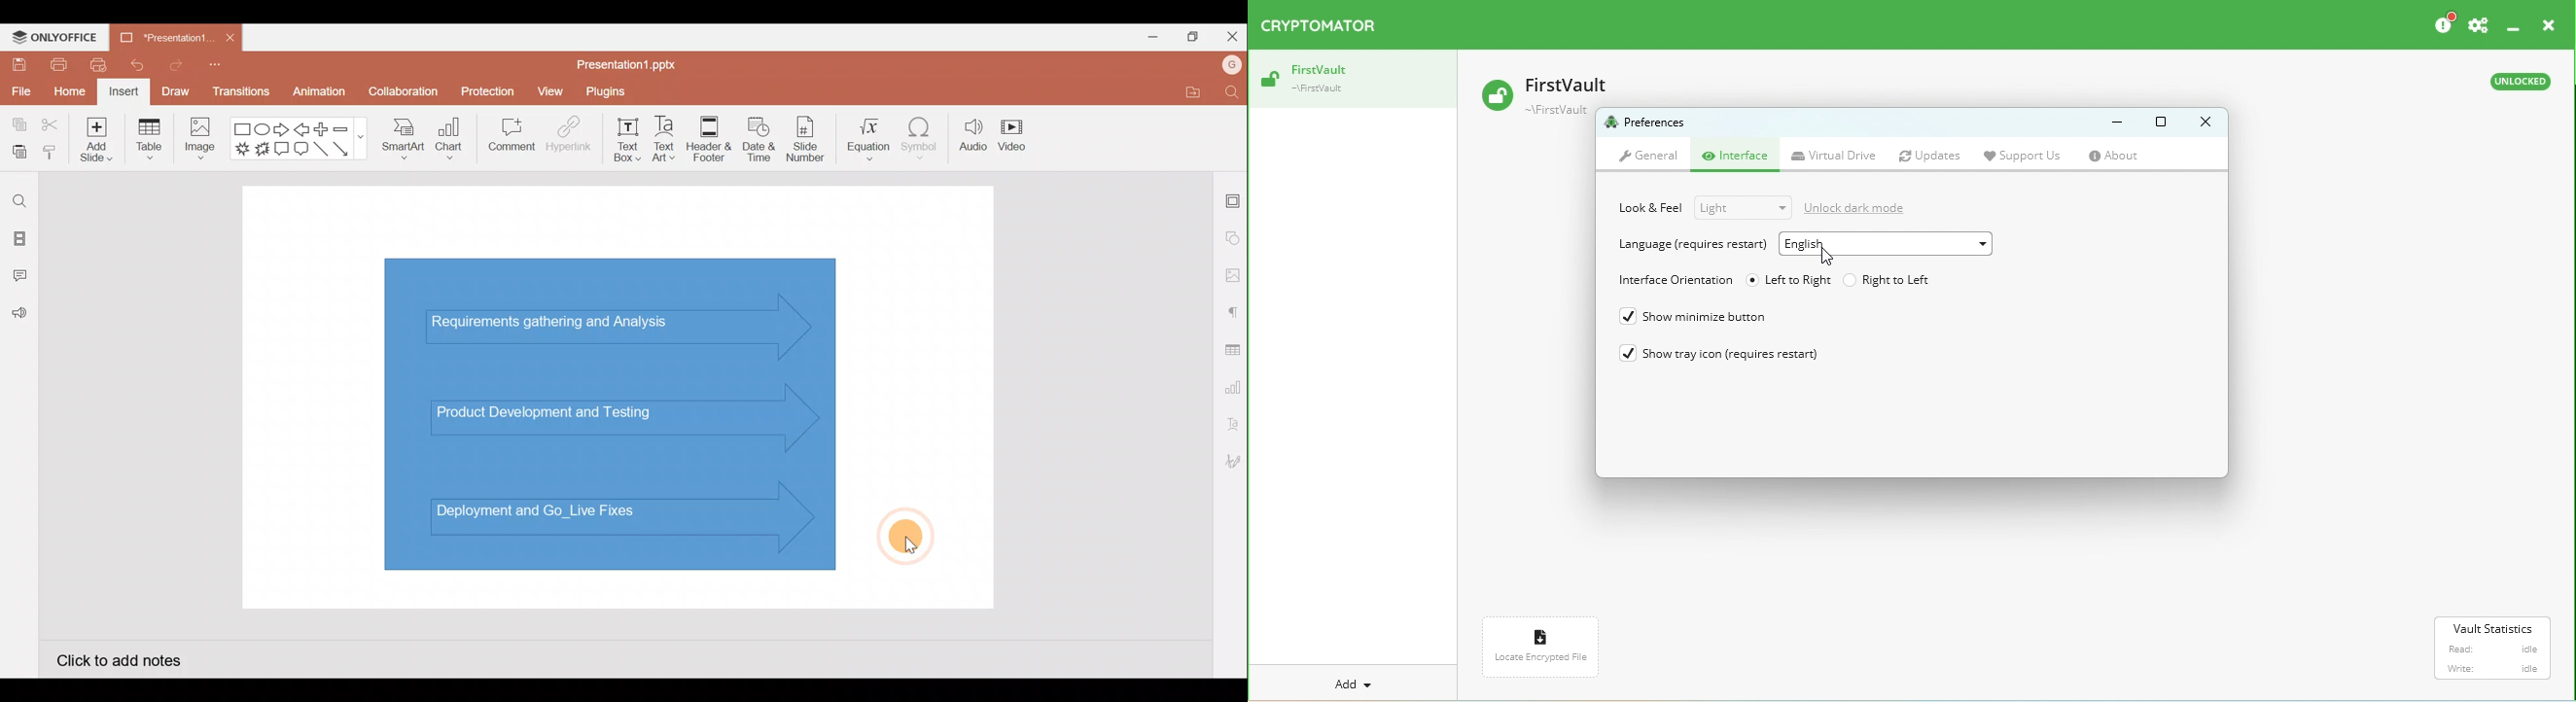  What do you see at coordinates (57, 64) in the screenshot?
I see `Print file` at bounding box center [57, 64].